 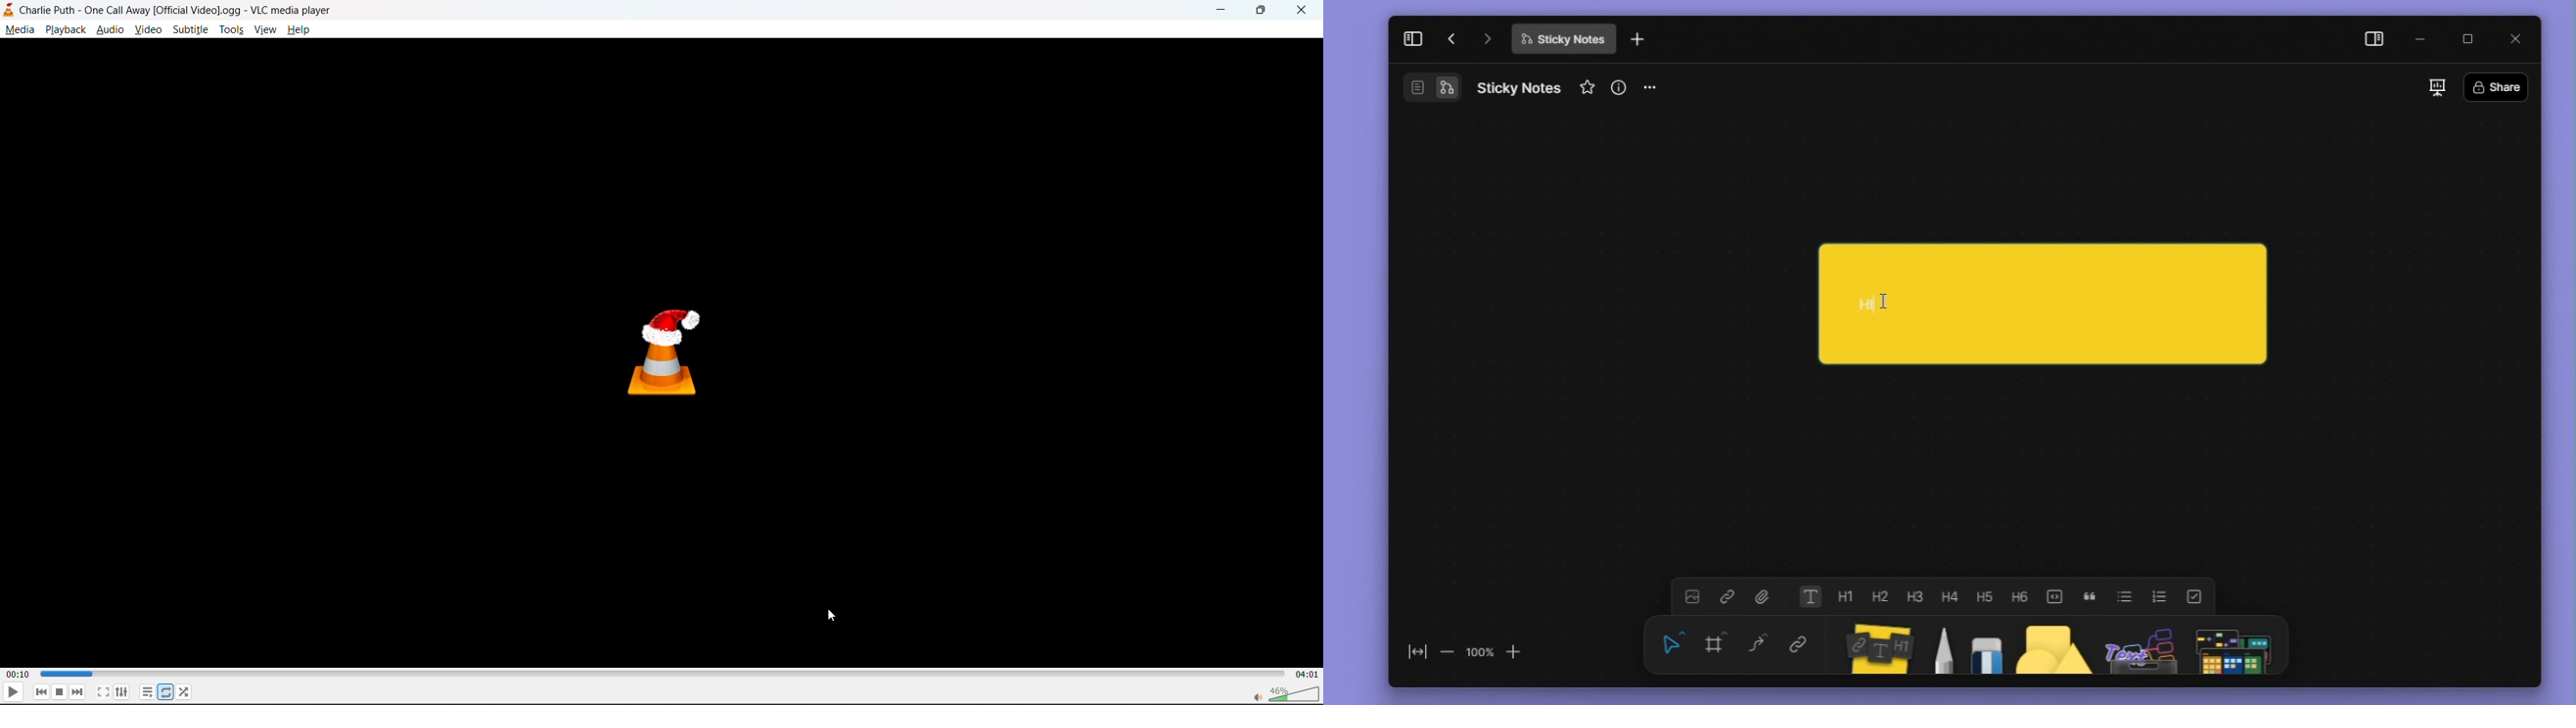 I want to click on Charlie Puth - One Call Away [Official Video].ogg - VLC media player, so click(x=173, y=10).